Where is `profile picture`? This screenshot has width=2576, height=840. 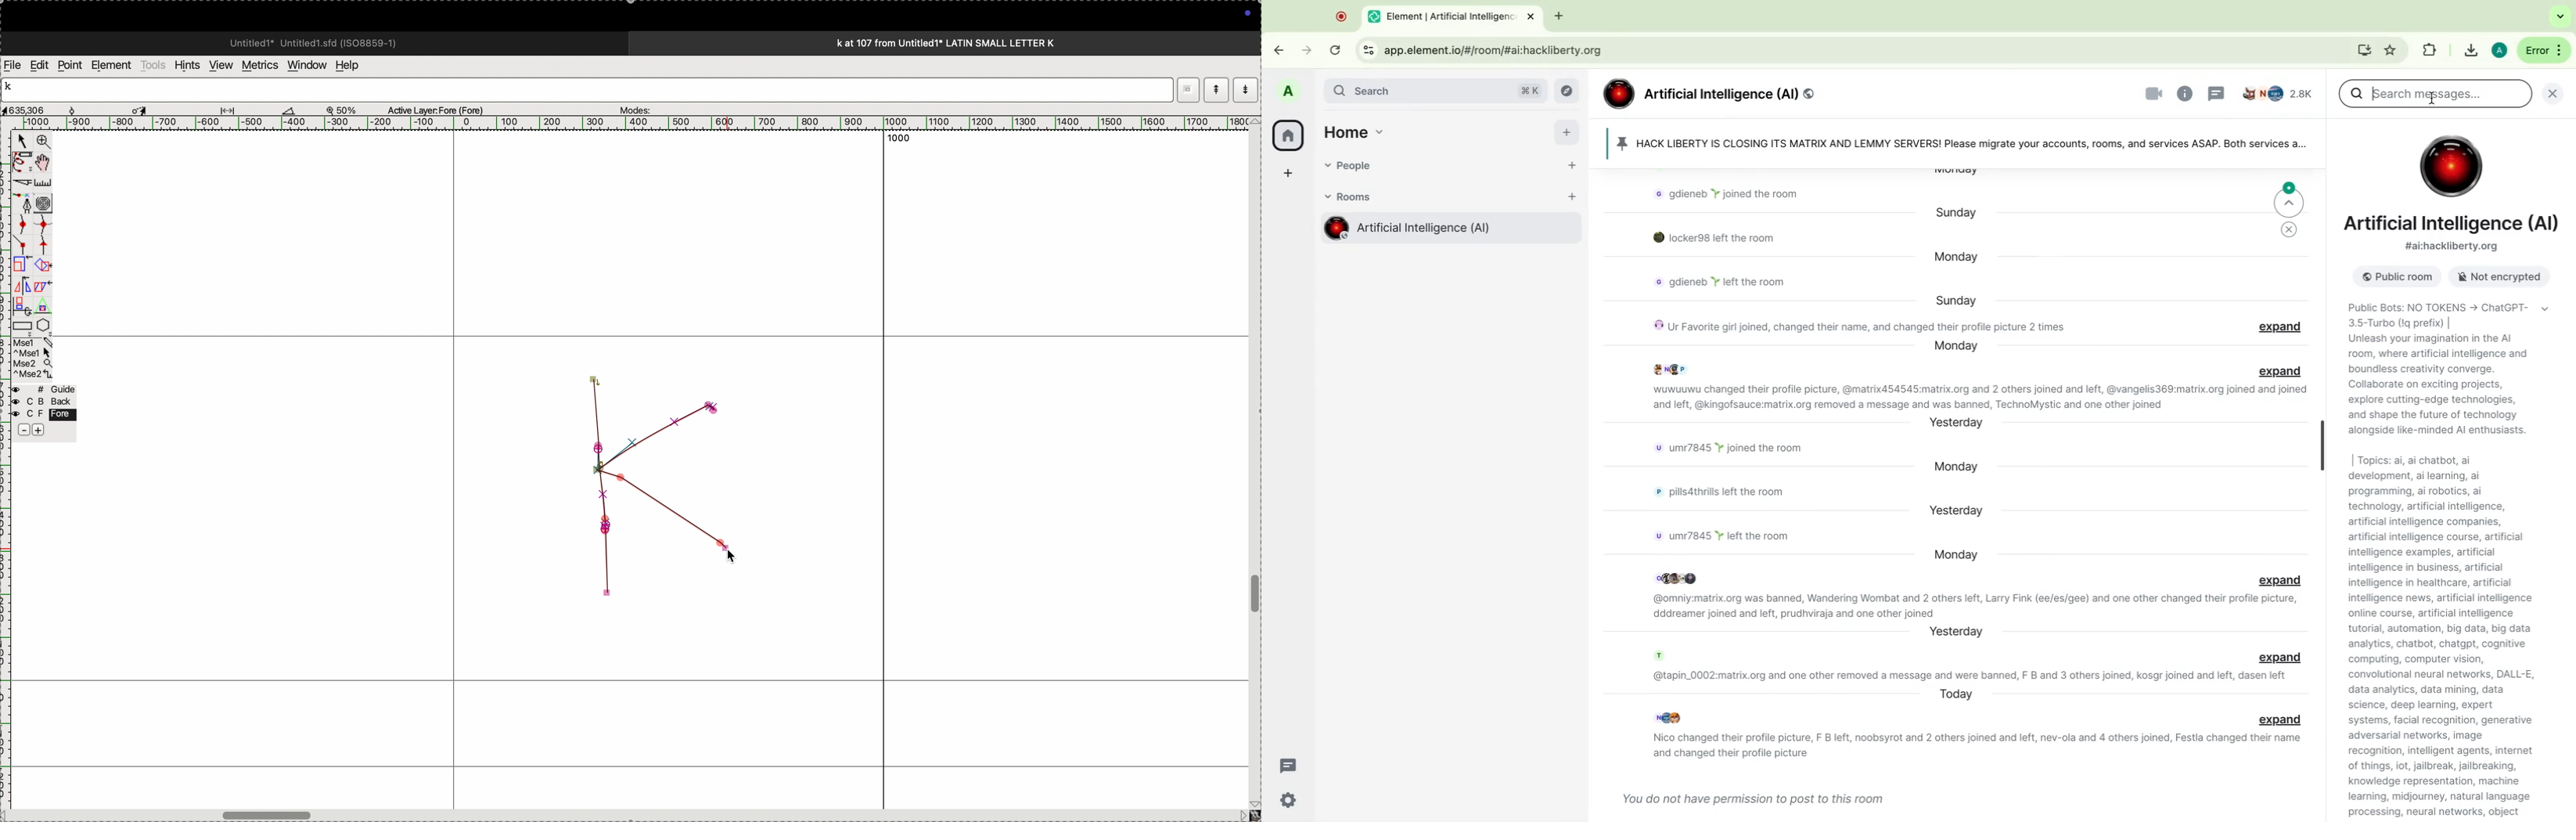
profile picture is located at coordinates (1659, 656).